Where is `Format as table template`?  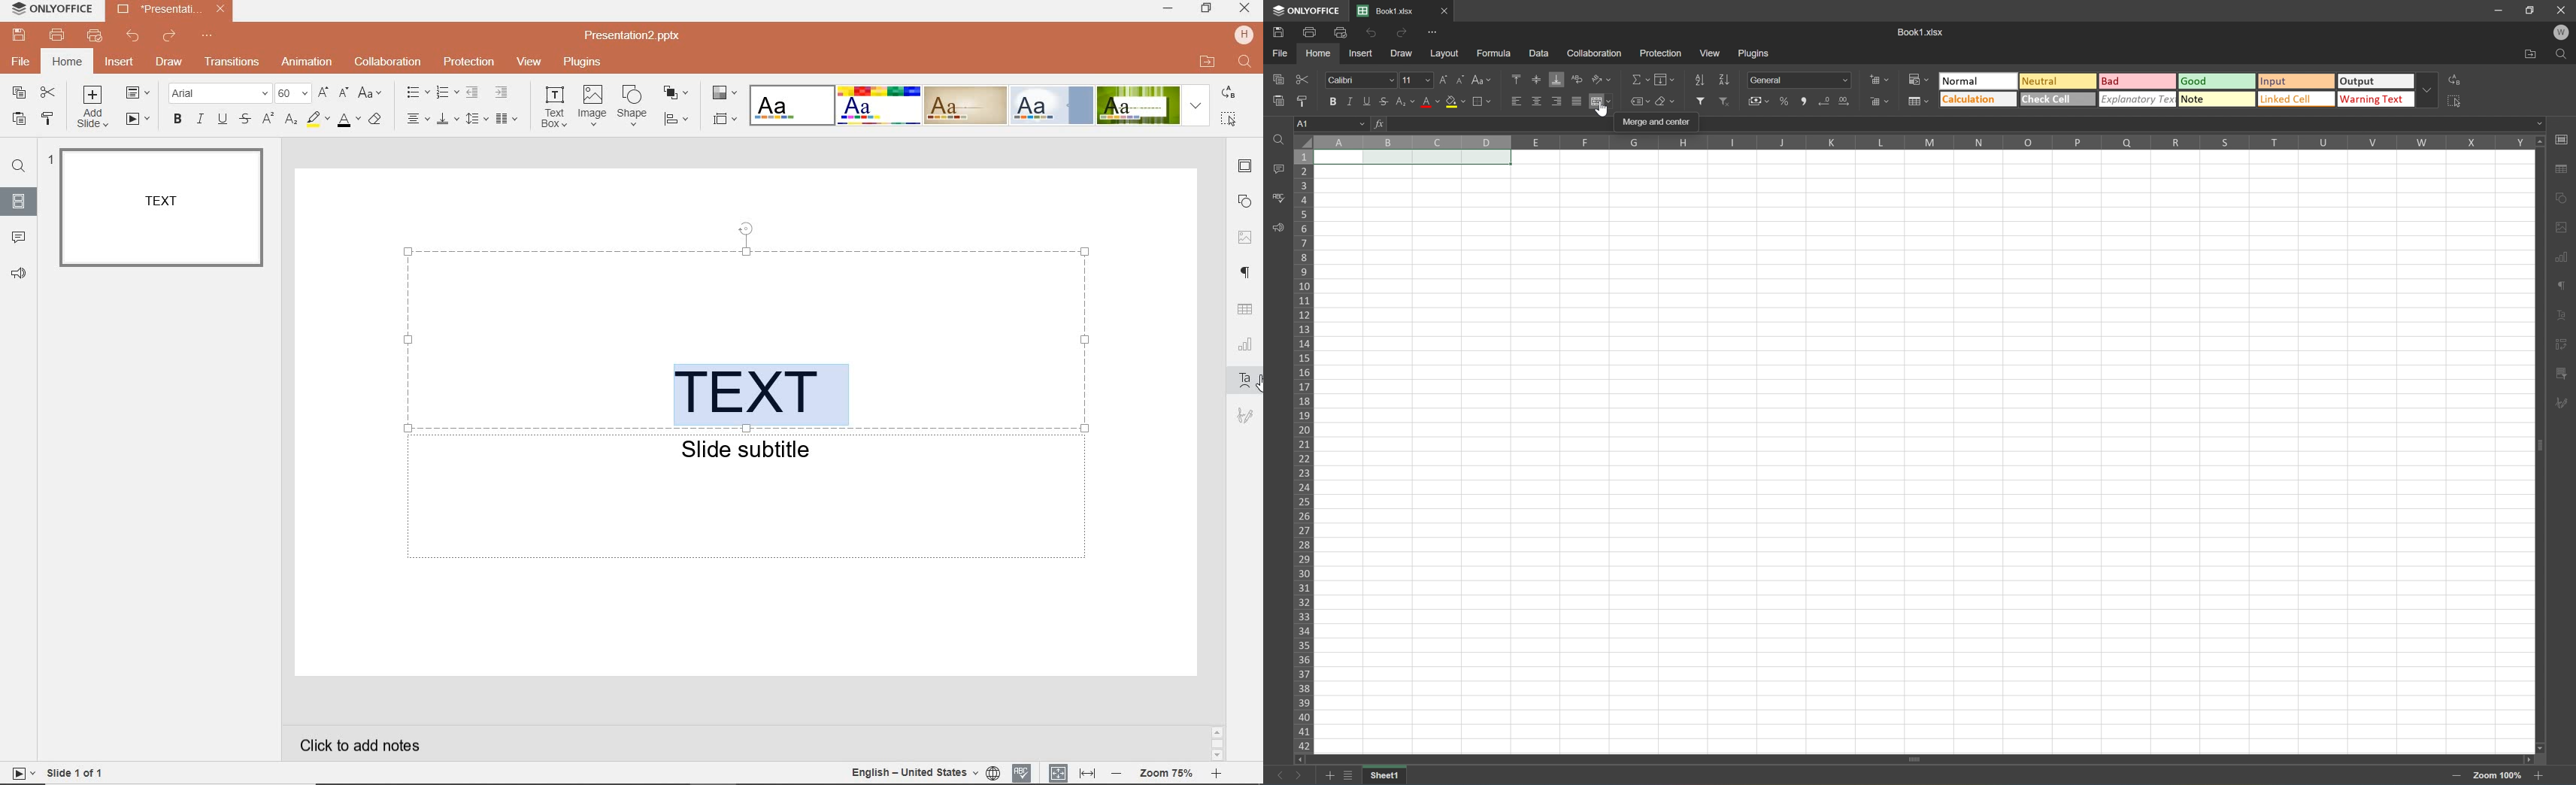
Format as table template is located at coordinates (1917, 100).